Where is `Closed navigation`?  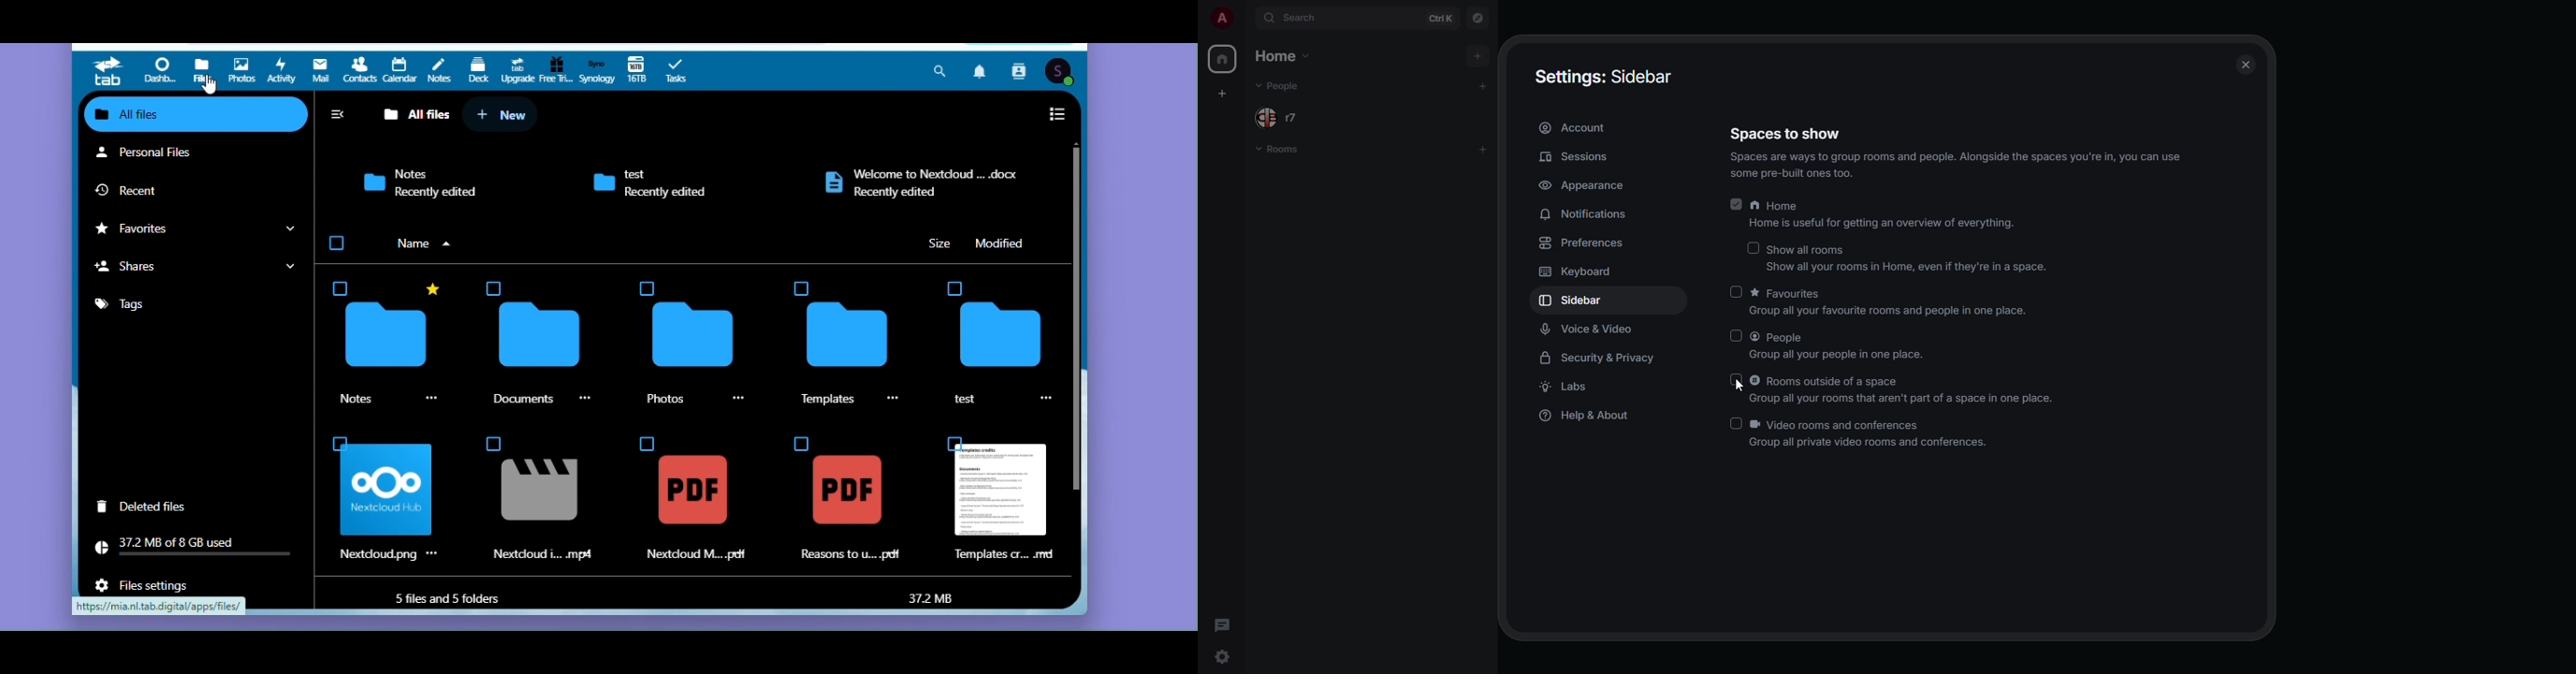 Closed navigation is located at coordinates (336, 115).